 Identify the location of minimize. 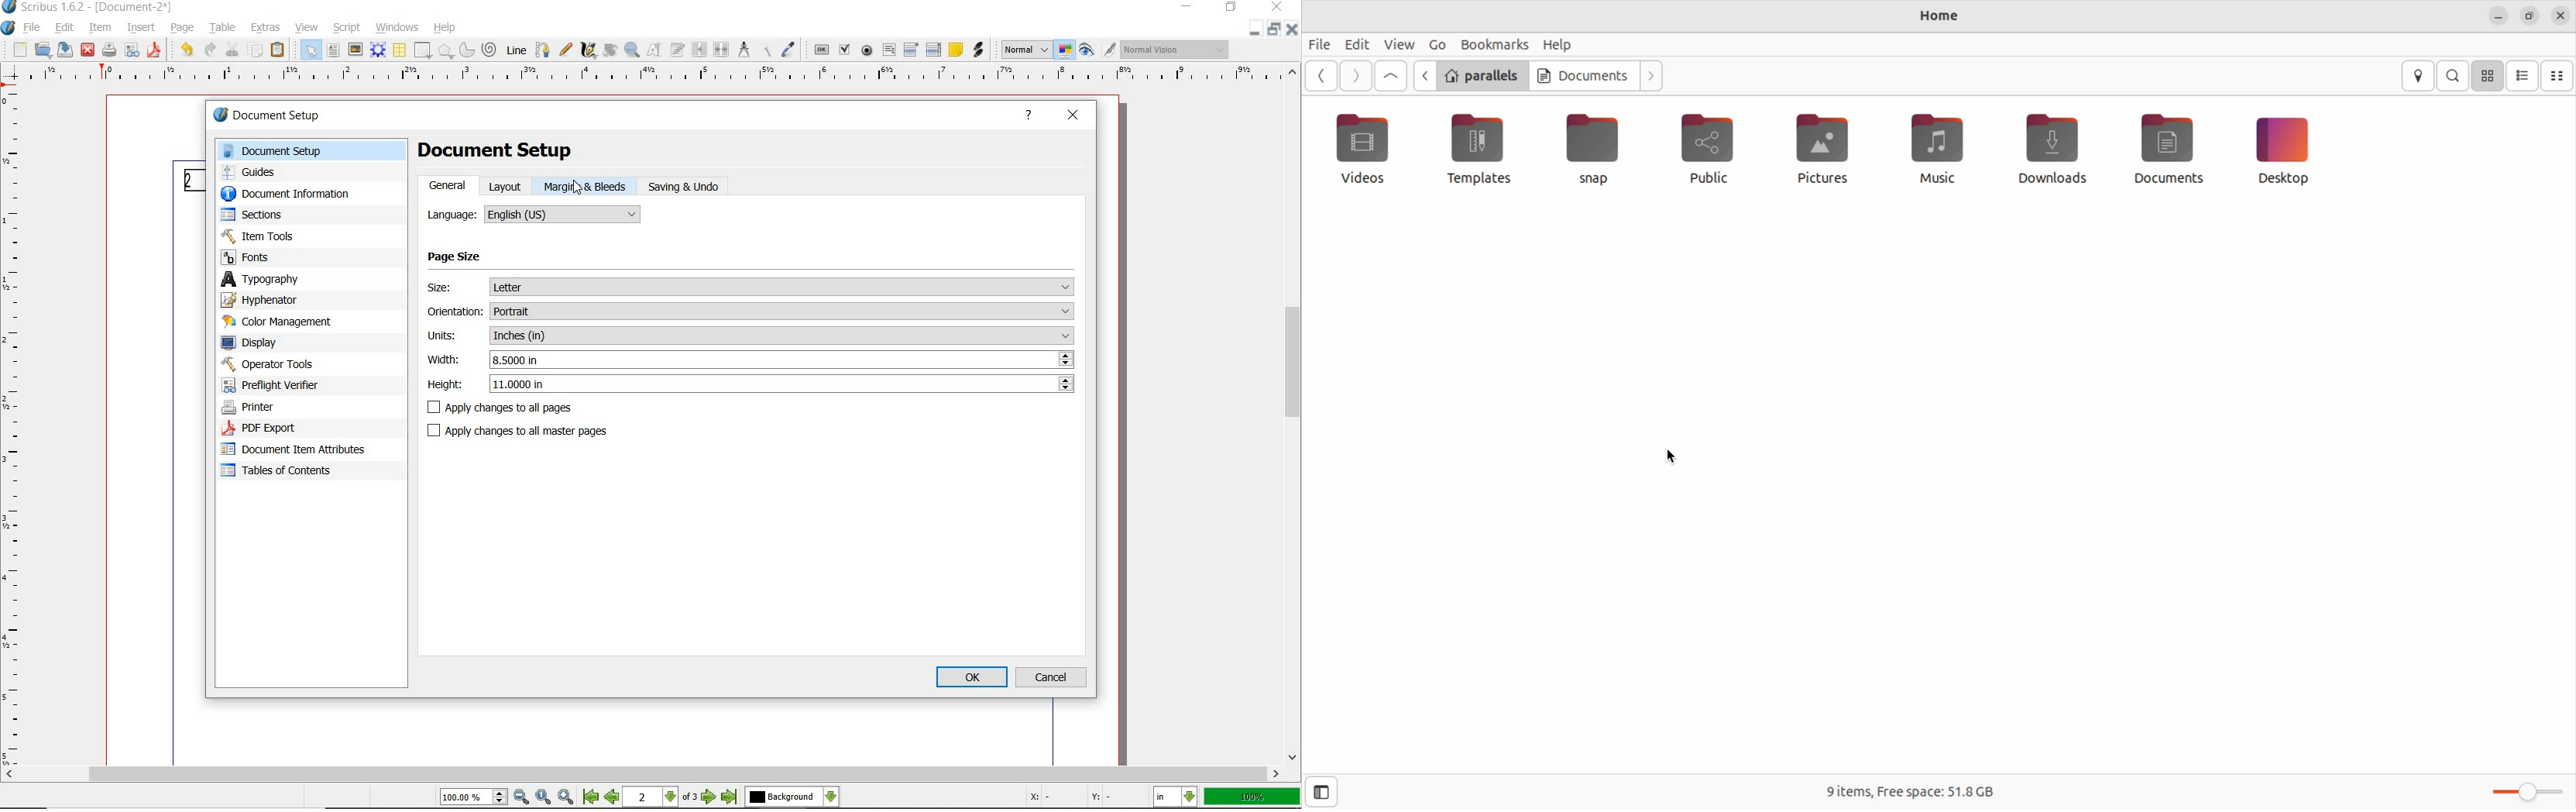
(1184, 7).